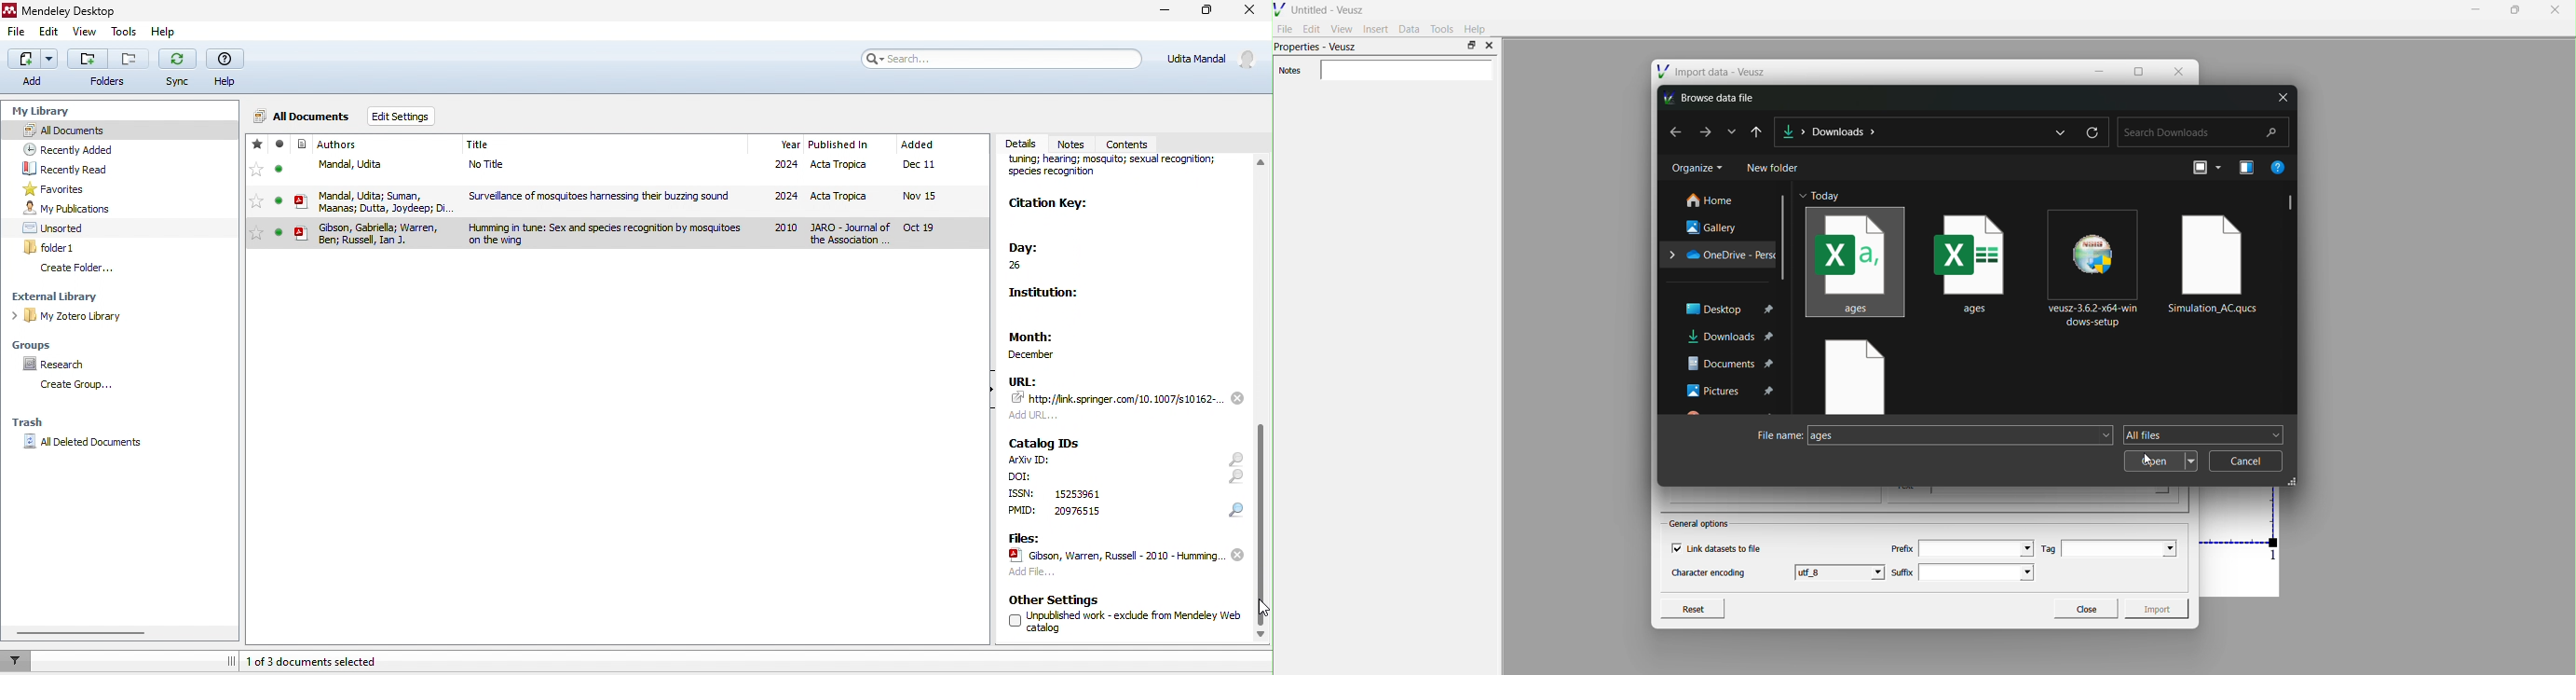 This screenshot has width=2576, height=700. Describe the element at coordinates (85, 633) in the screenshot. I see `horizontal scroll bar` at that location.